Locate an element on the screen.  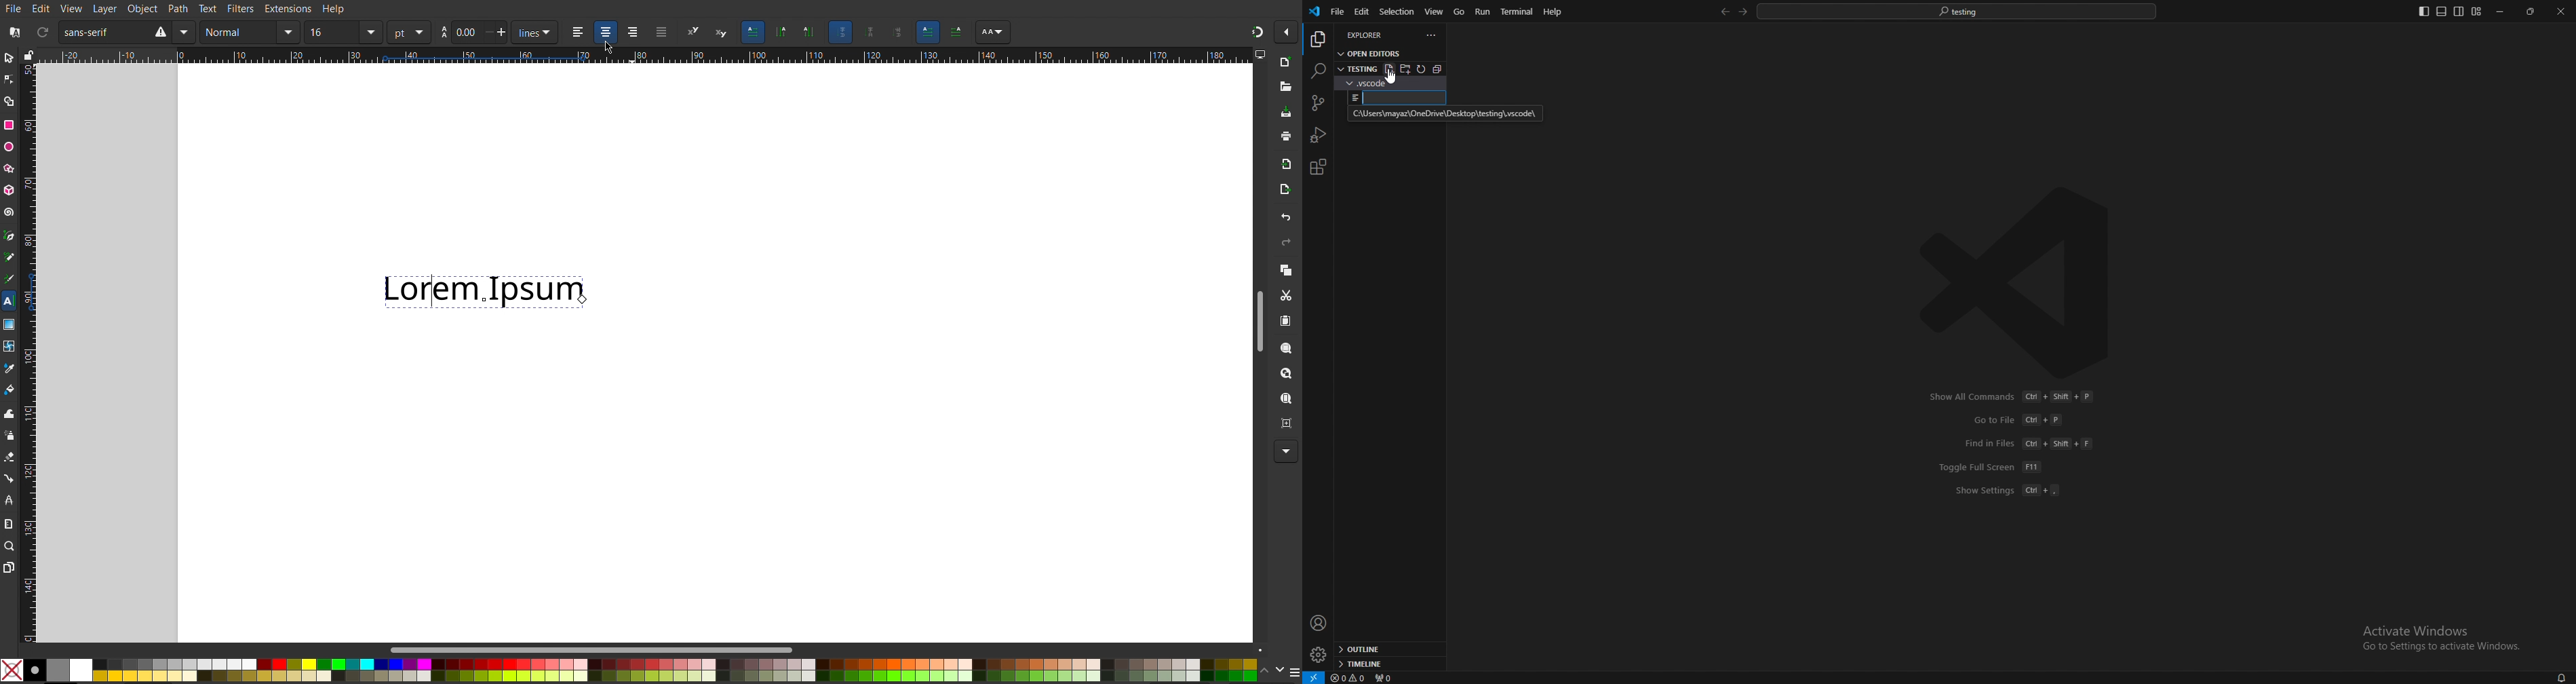
Save is located at coordinates (1287, 112).